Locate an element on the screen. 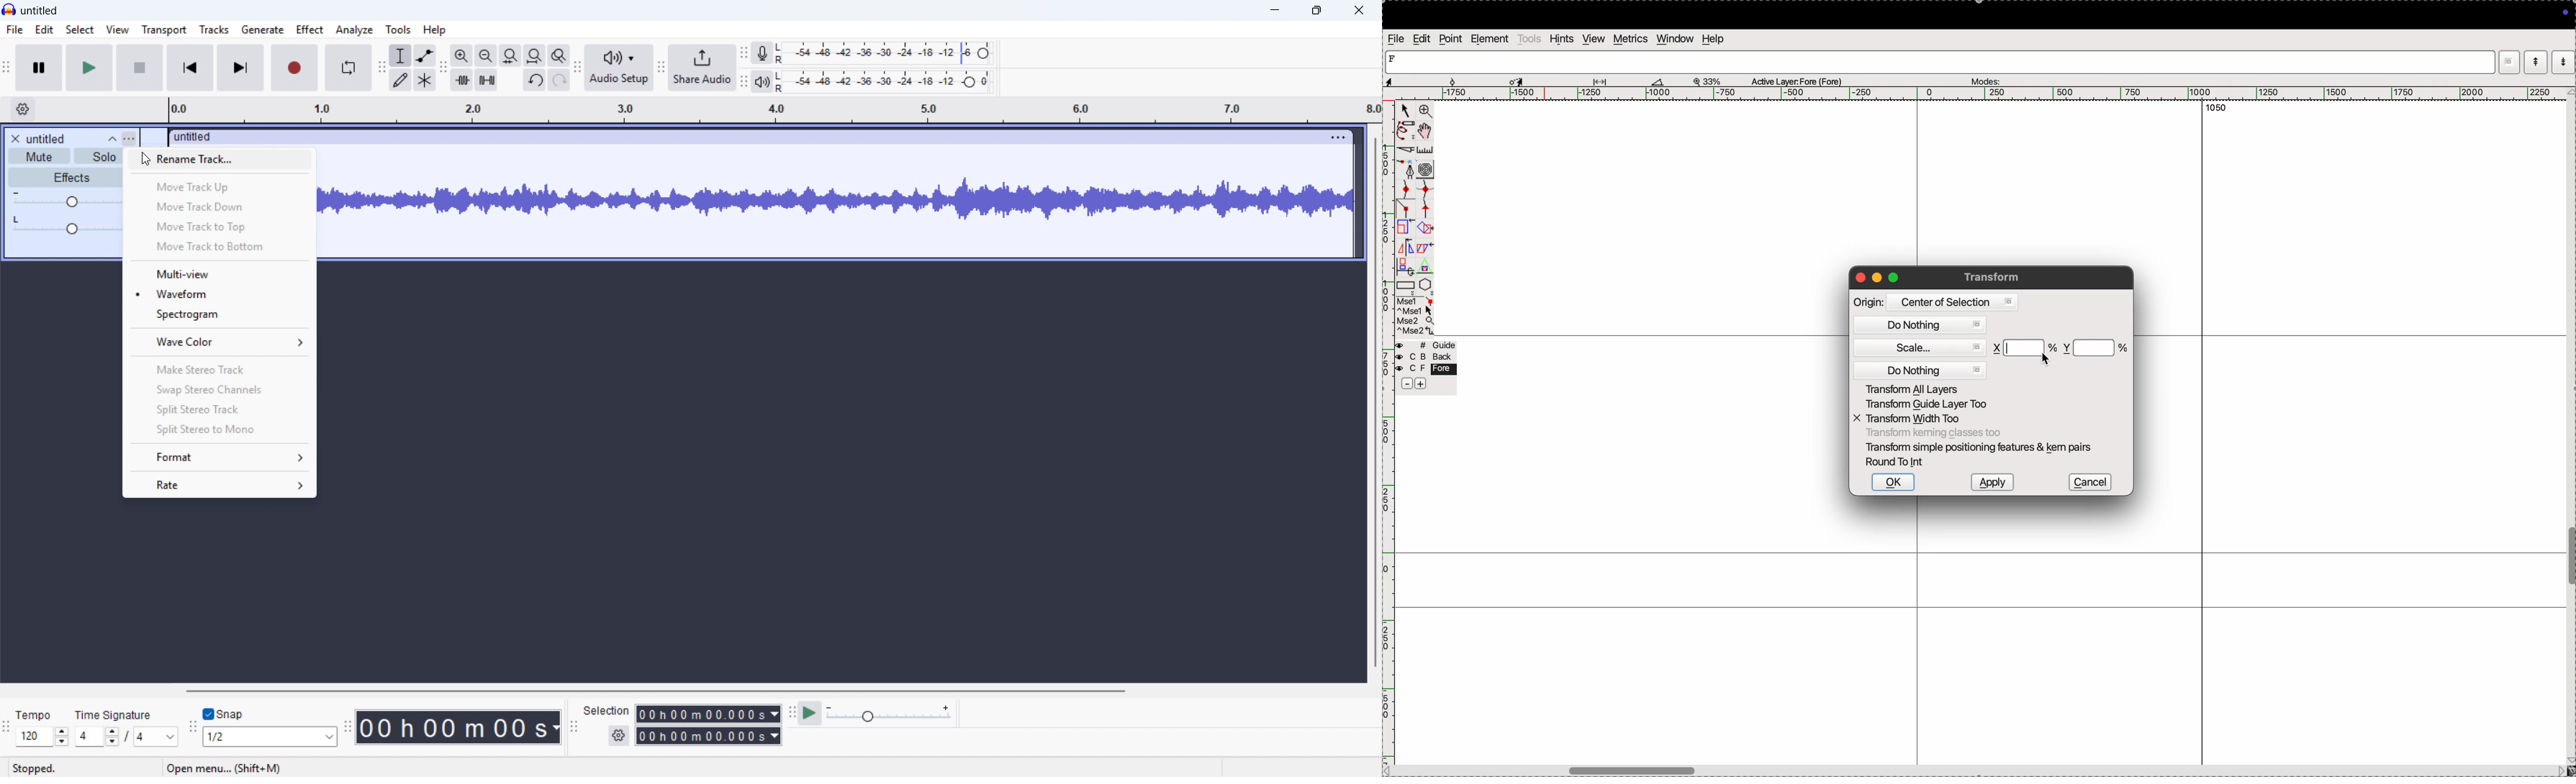 The height and width of the screenshot is (784, 2576). minimise is located at coordinates (1276, 11).